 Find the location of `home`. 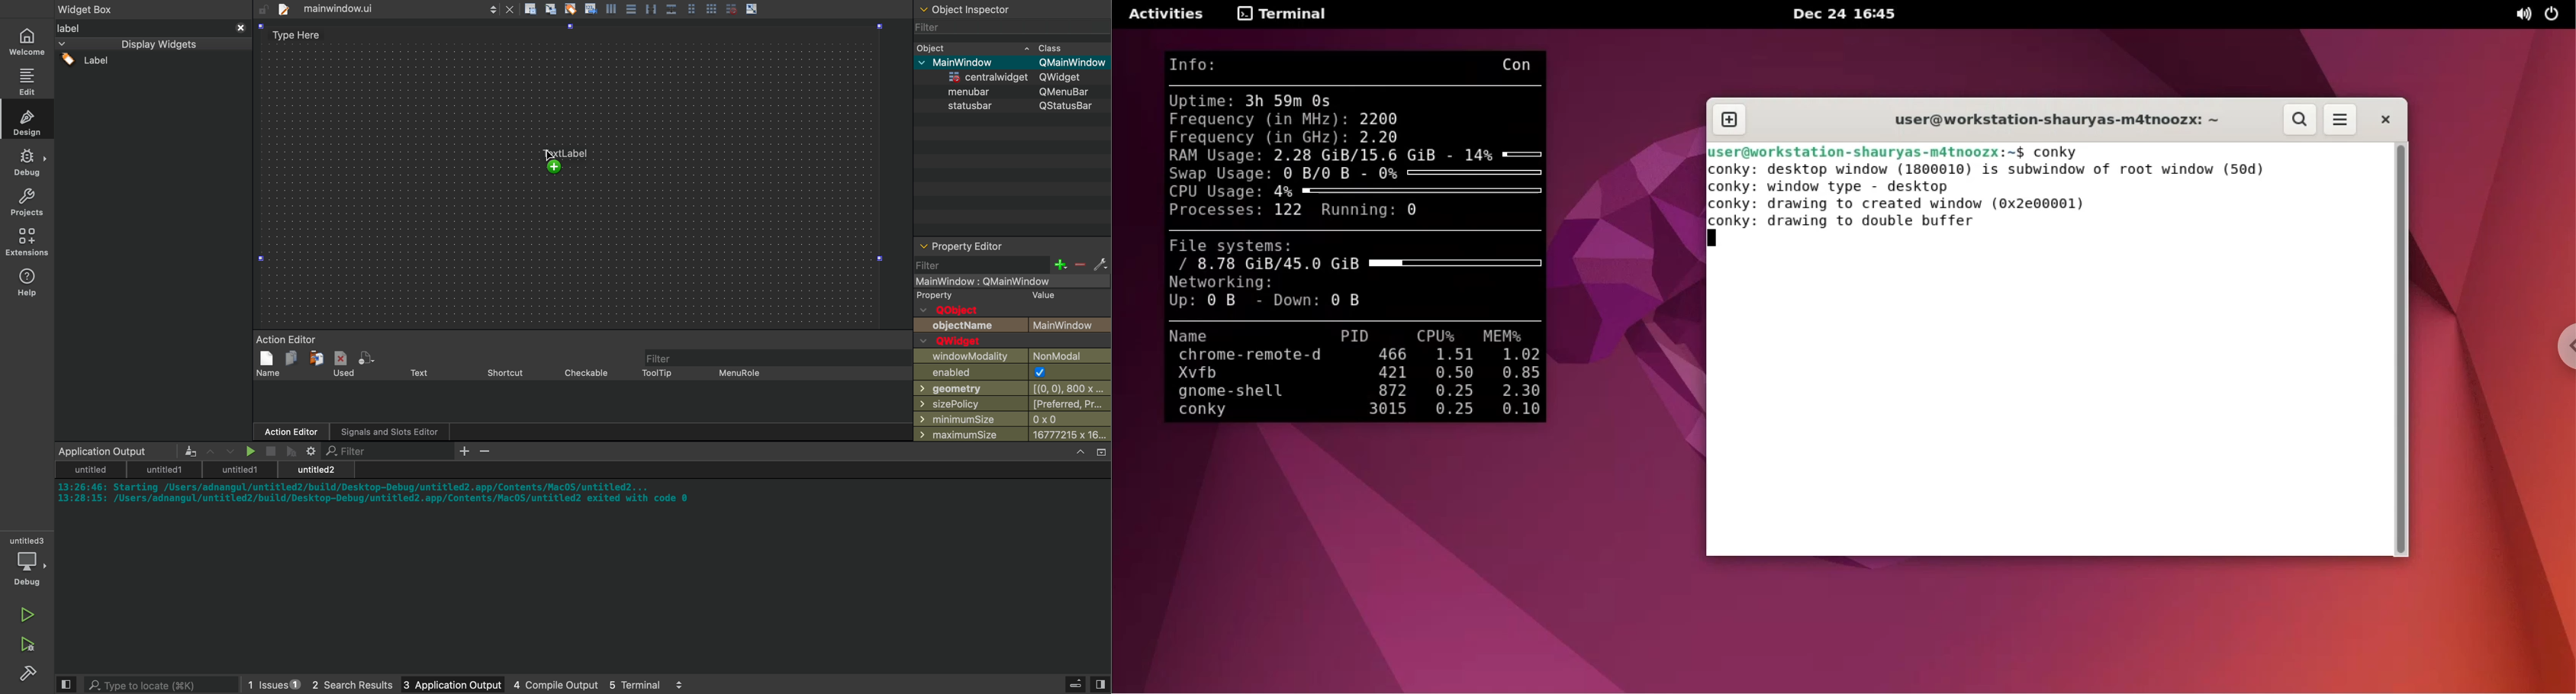

home is located at coordinates (29, 41).